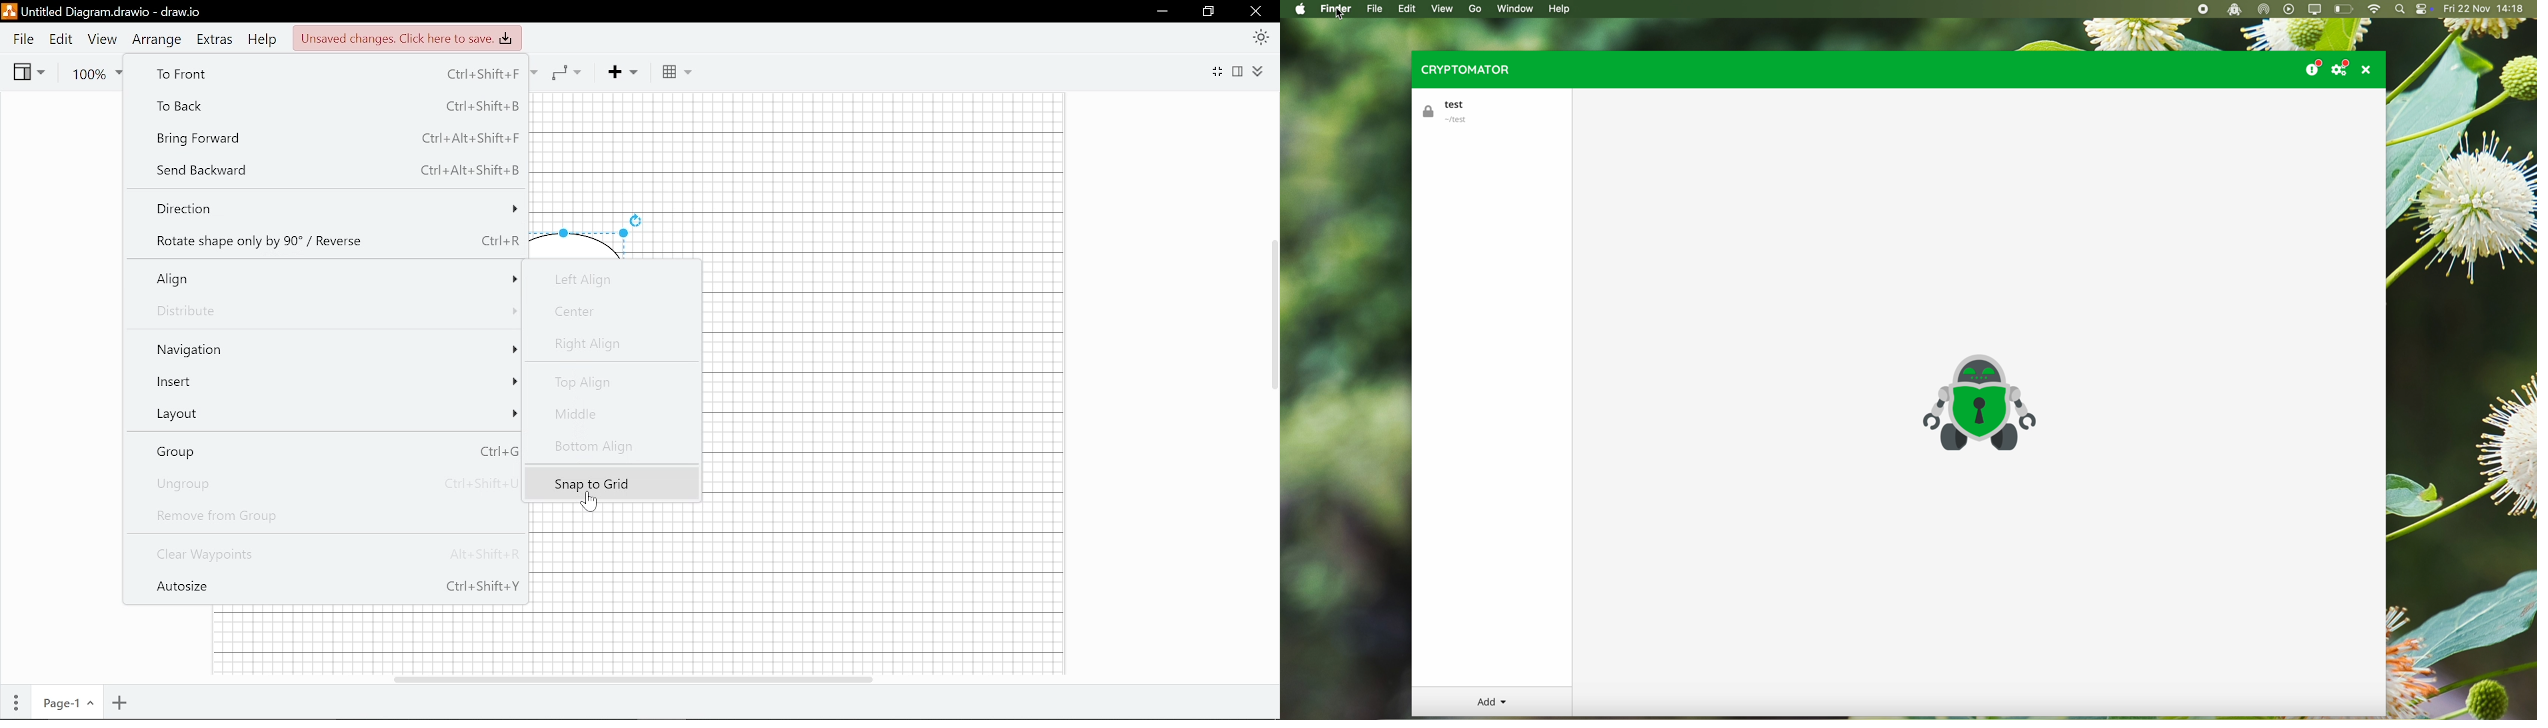  Describe the element at coordinates (335, 351) in the screenshot. I see `Navigation` at that location.